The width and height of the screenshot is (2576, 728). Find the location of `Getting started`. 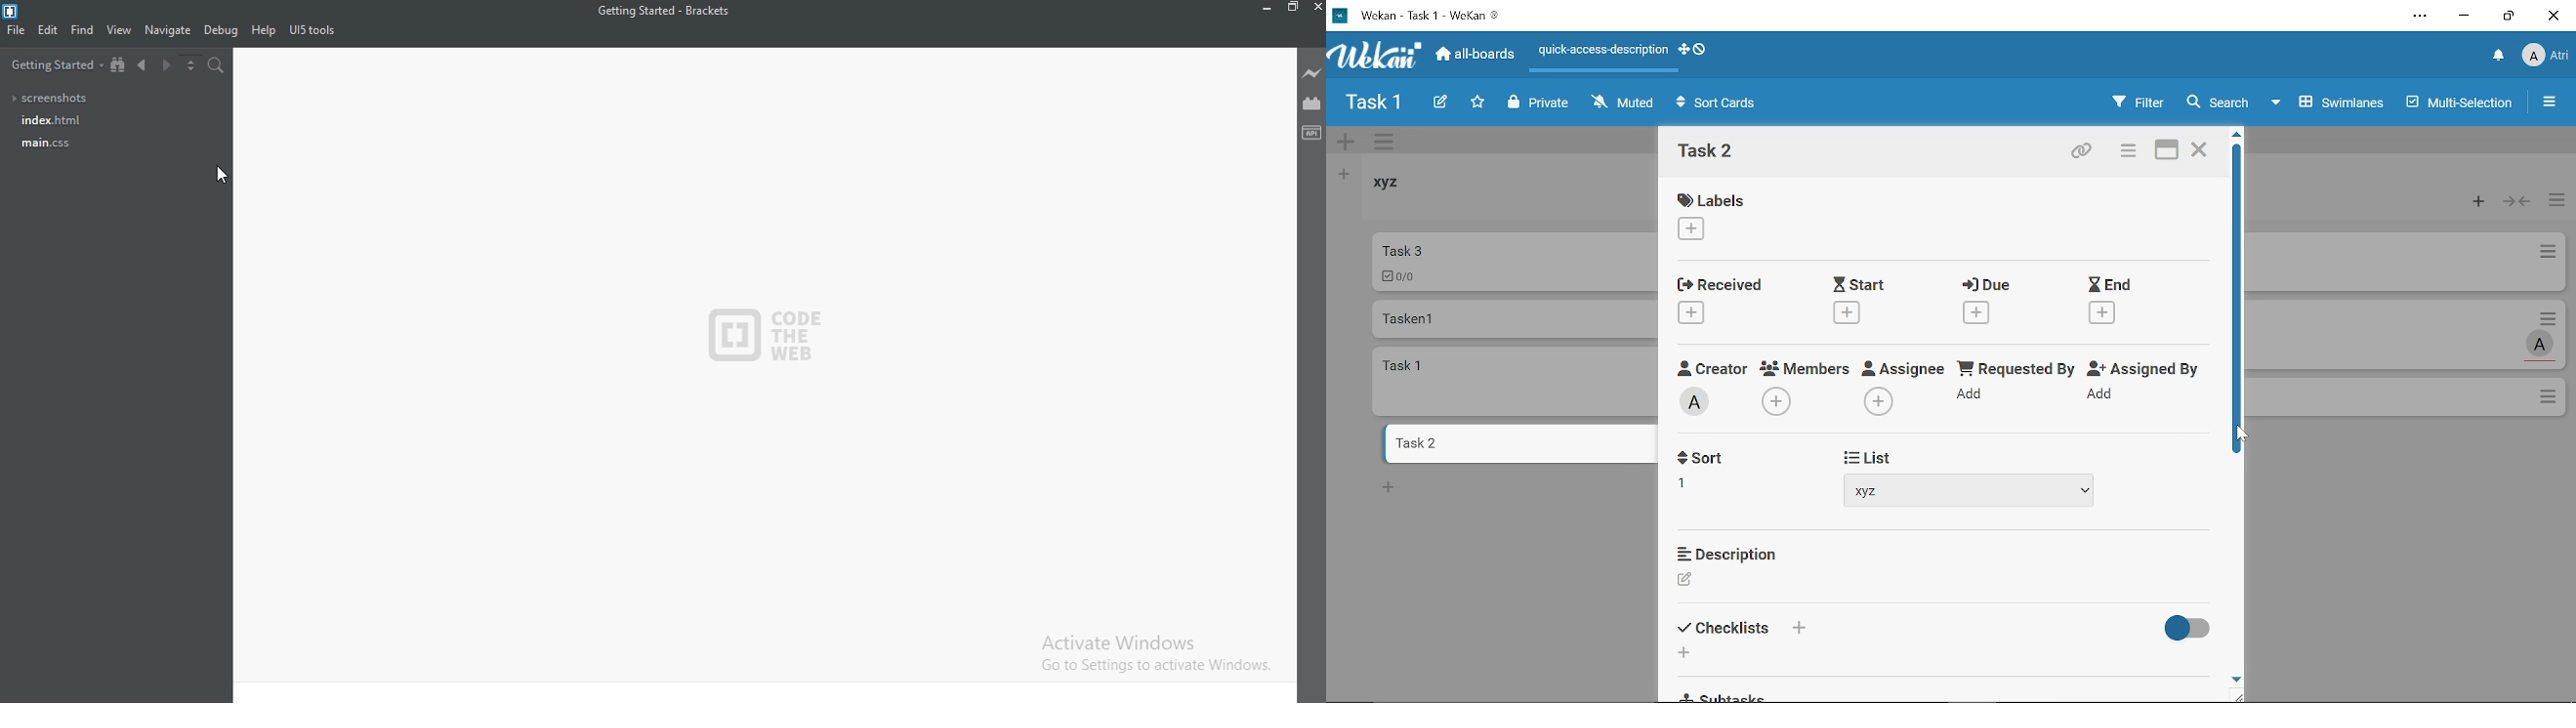

Getting started is located at coordinates (53, 68).